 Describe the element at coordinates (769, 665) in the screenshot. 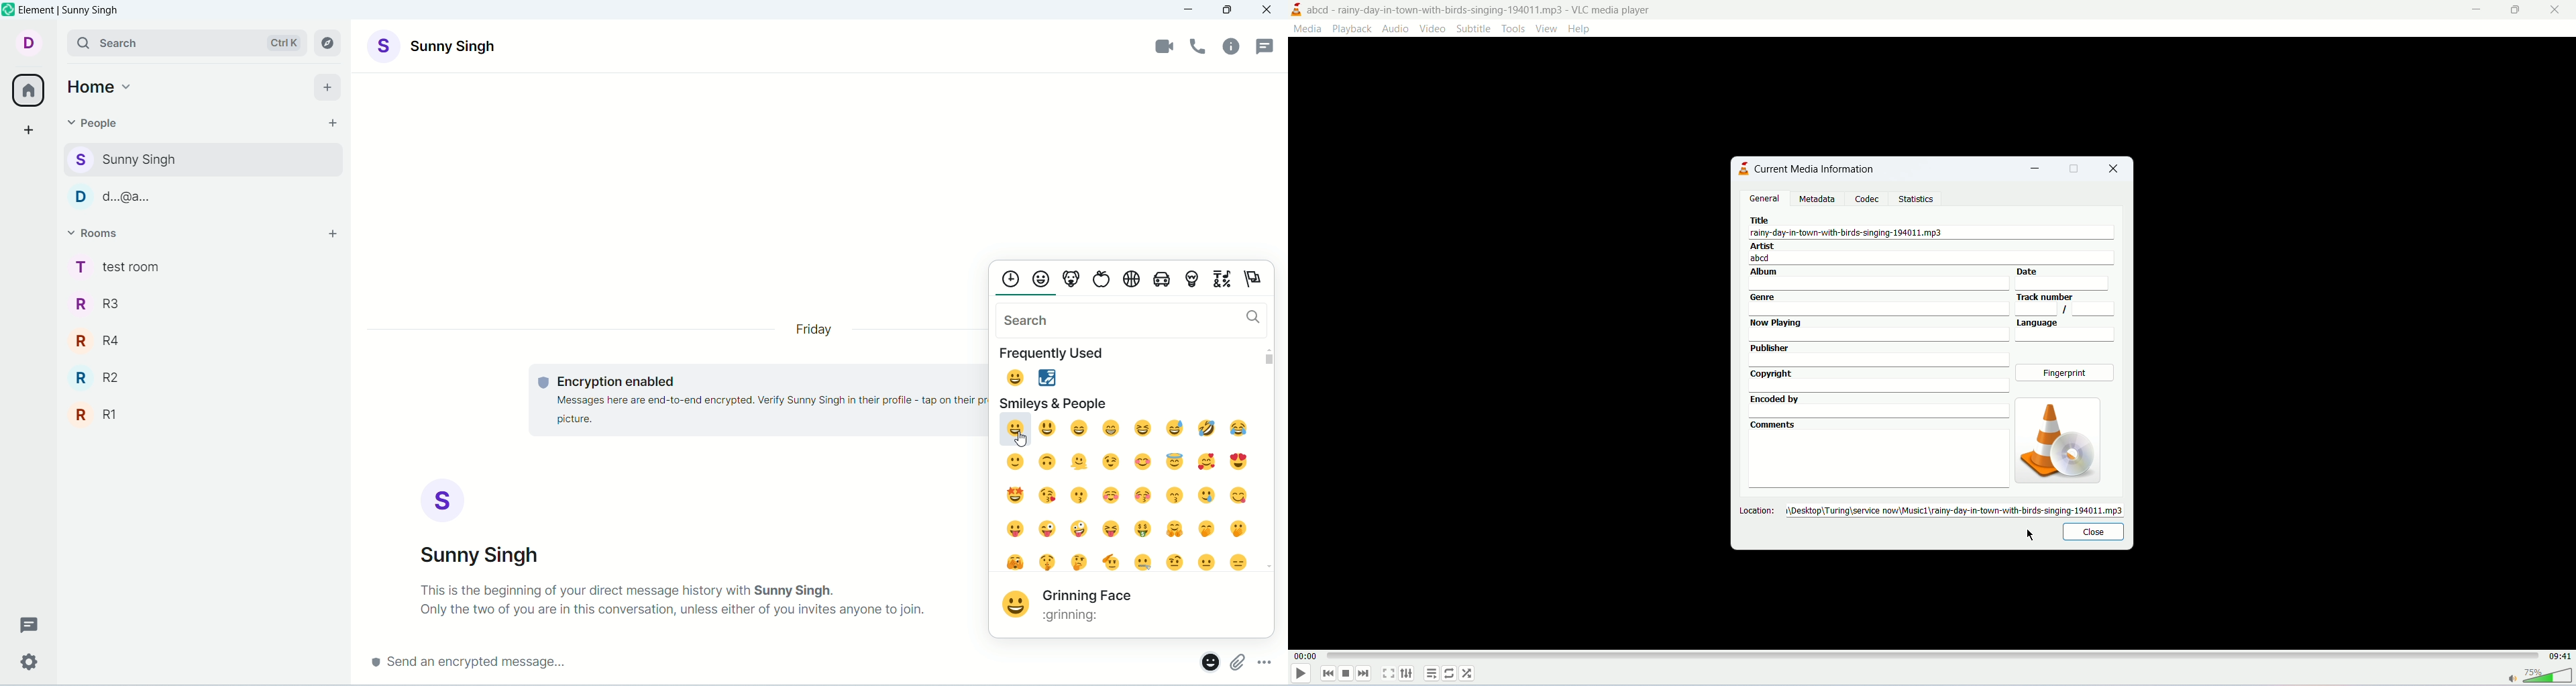

I see `send encrypted message` at that location.